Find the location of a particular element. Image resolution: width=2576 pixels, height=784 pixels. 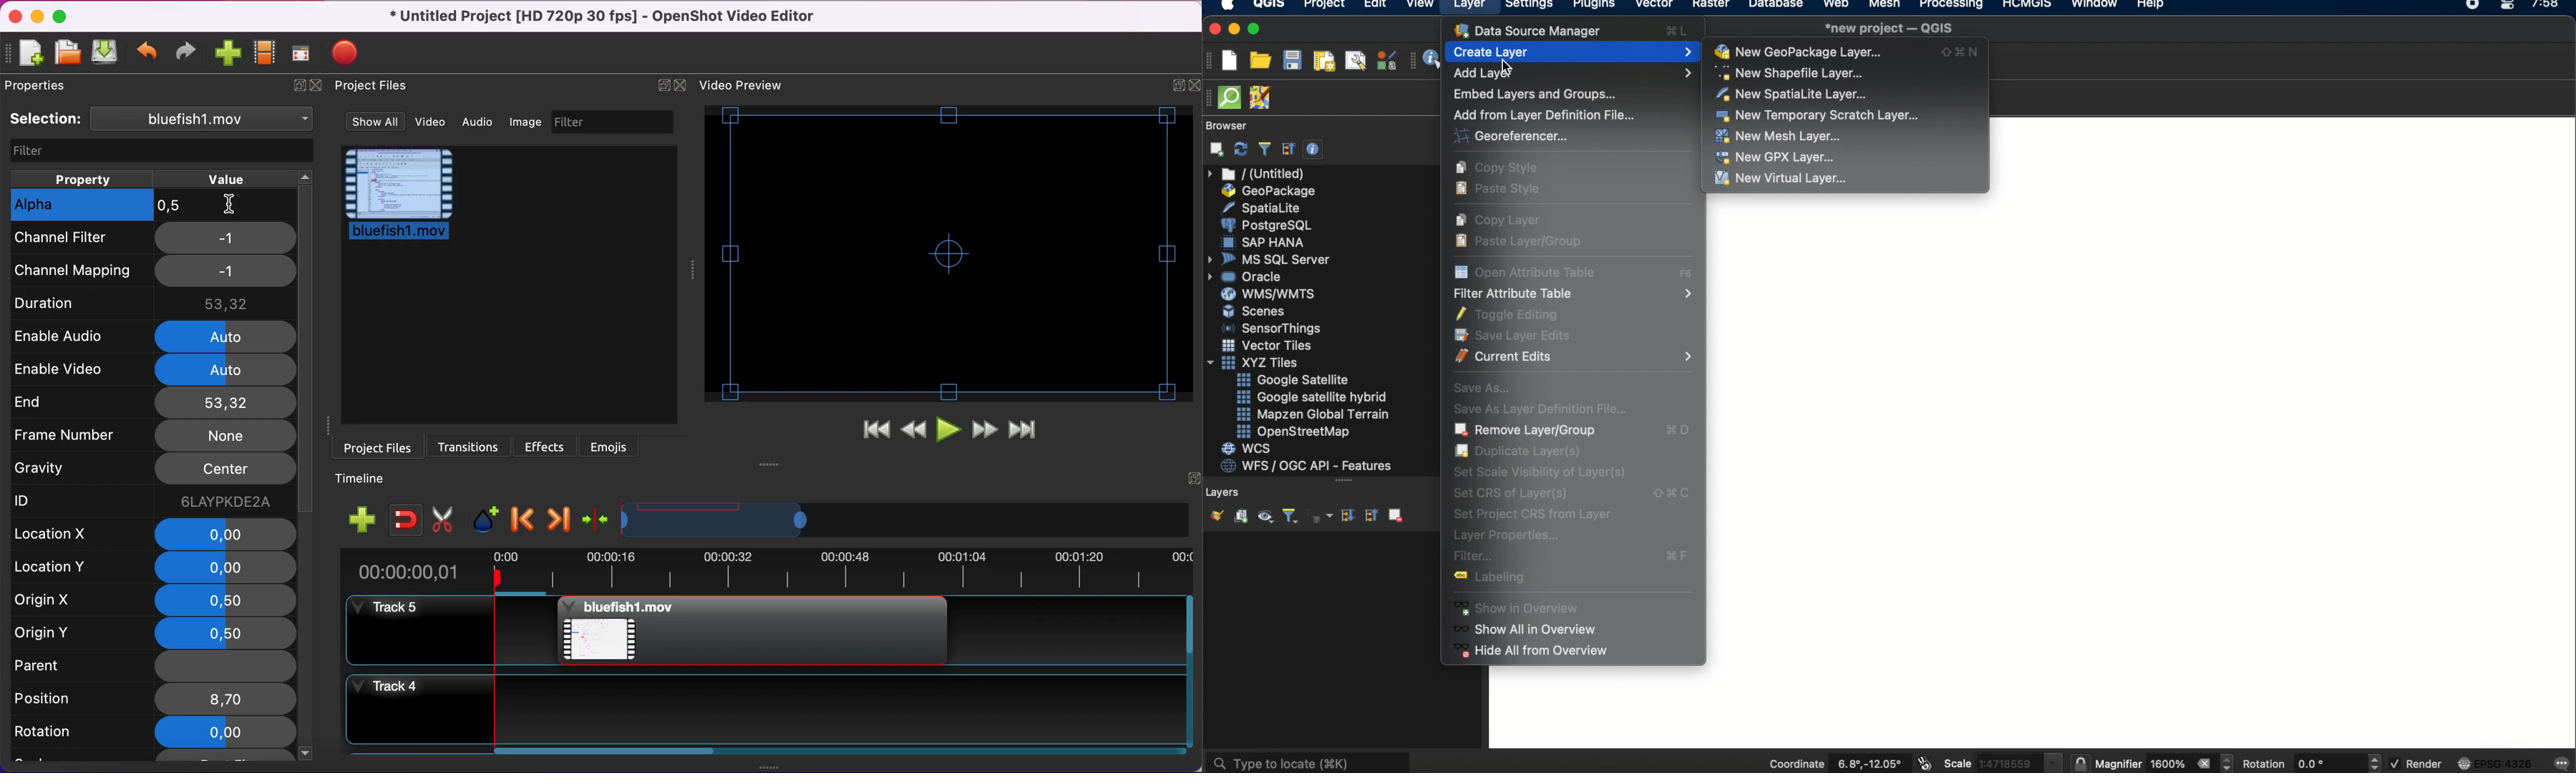

toggle editing is located at coordinates (1506, 313).